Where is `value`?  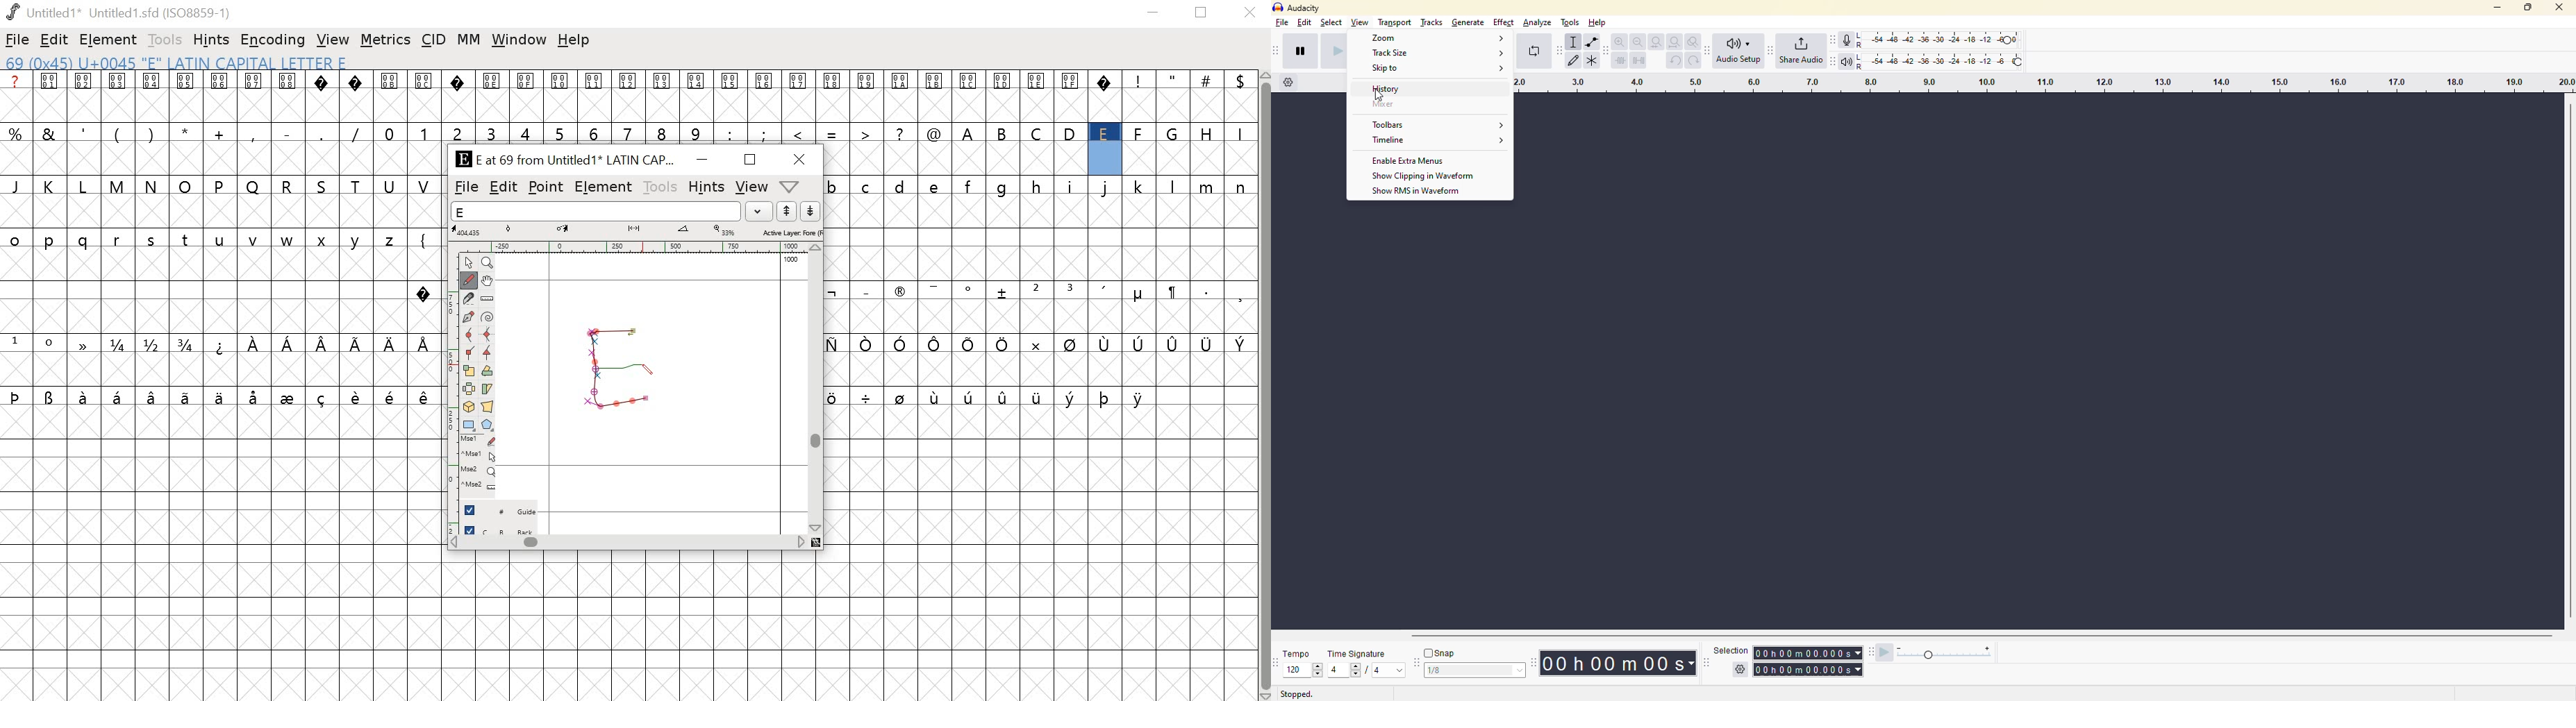 value is located at coordinates (1388, 671).